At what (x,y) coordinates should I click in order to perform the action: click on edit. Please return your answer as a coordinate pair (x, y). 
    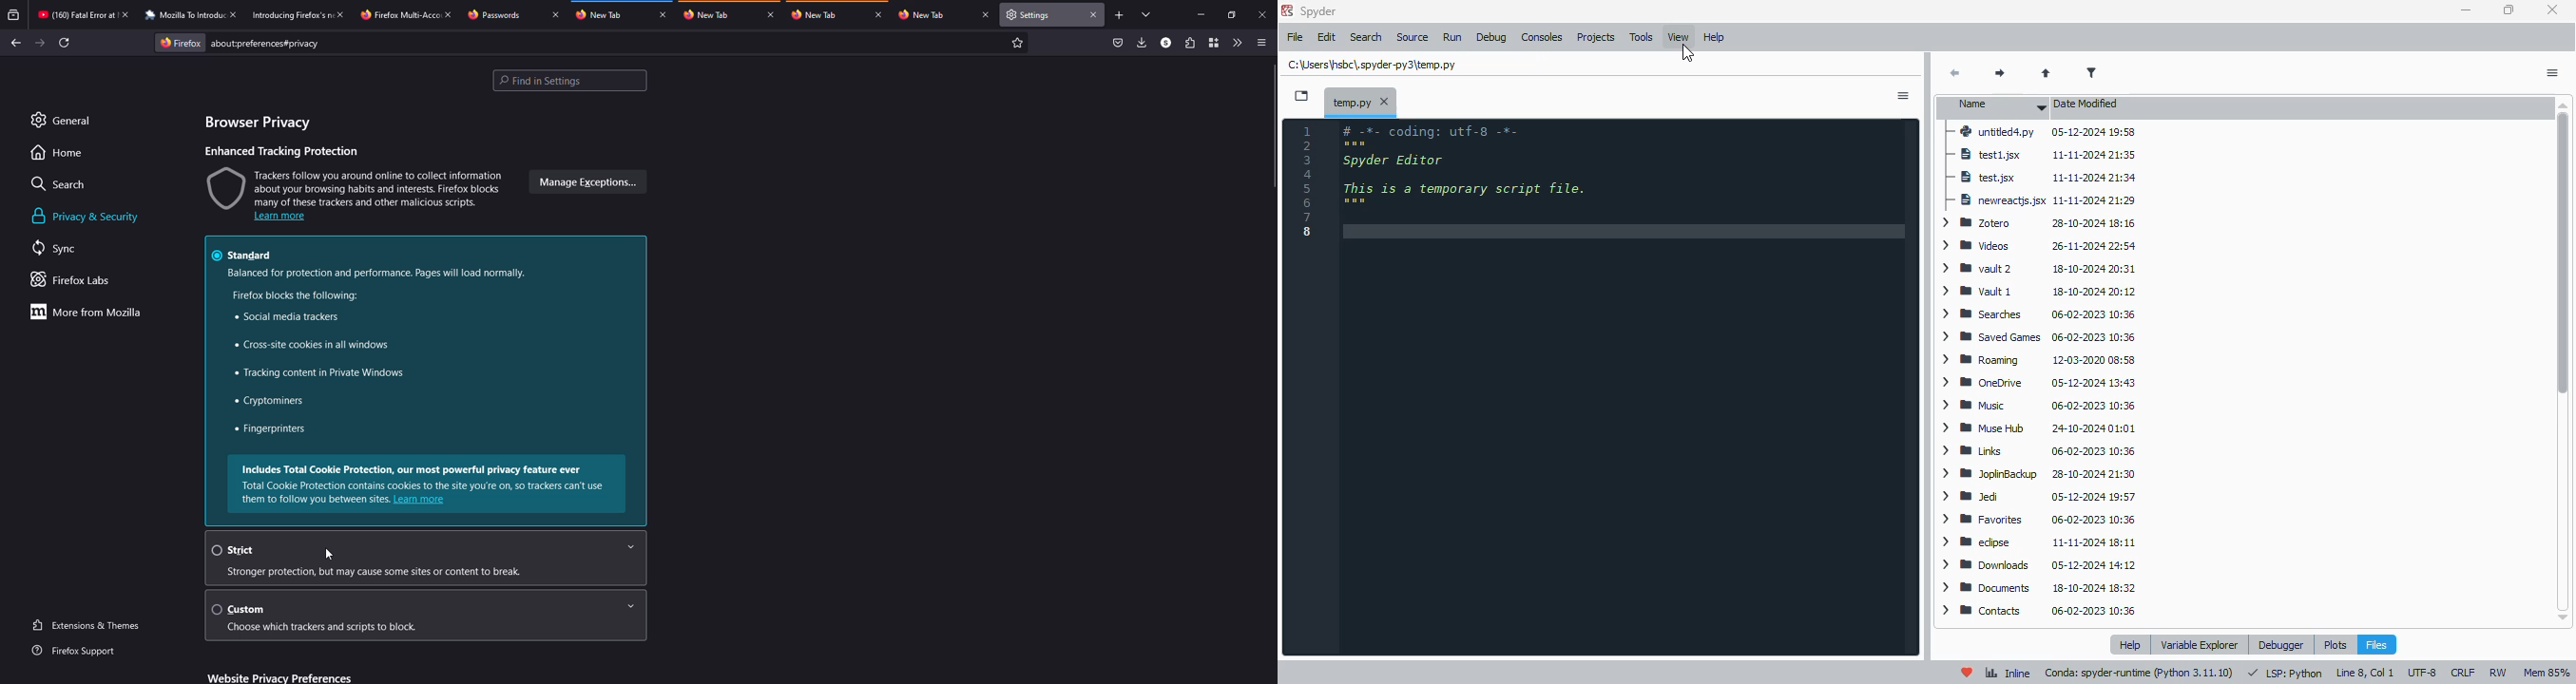
    Looking at the image, I should click on (1327, 38).